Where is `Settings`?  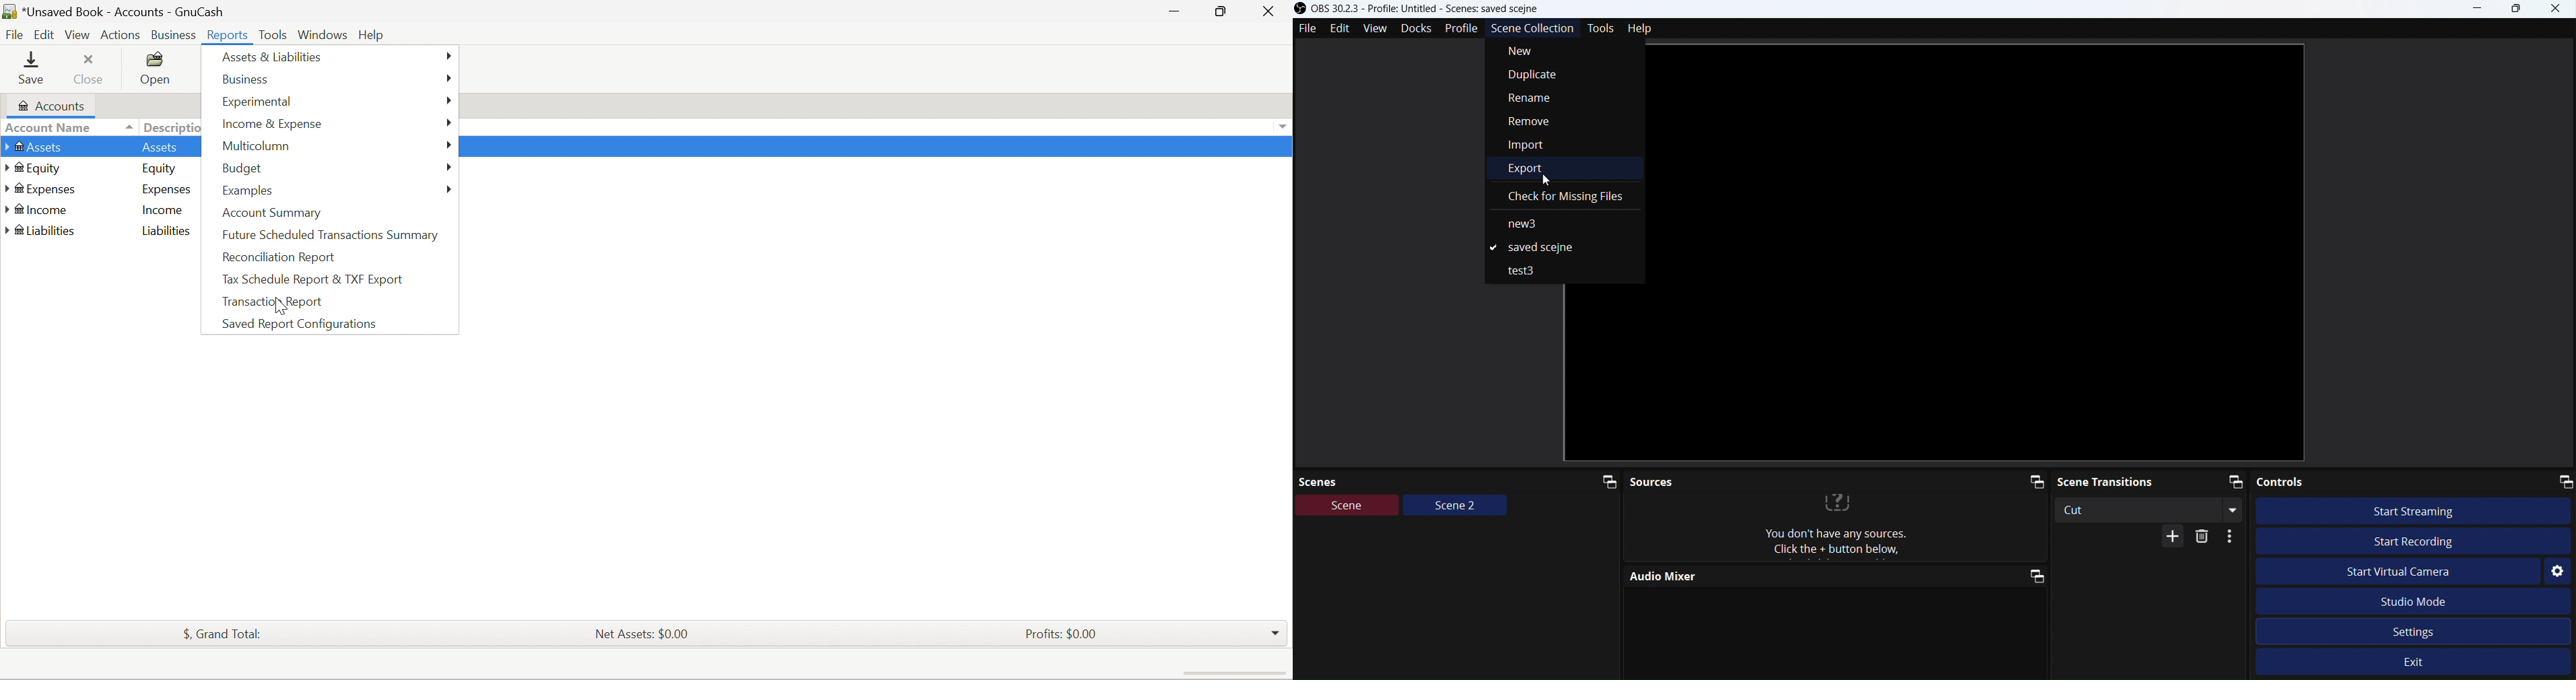
Settings is located at coordinates (2558, 572).